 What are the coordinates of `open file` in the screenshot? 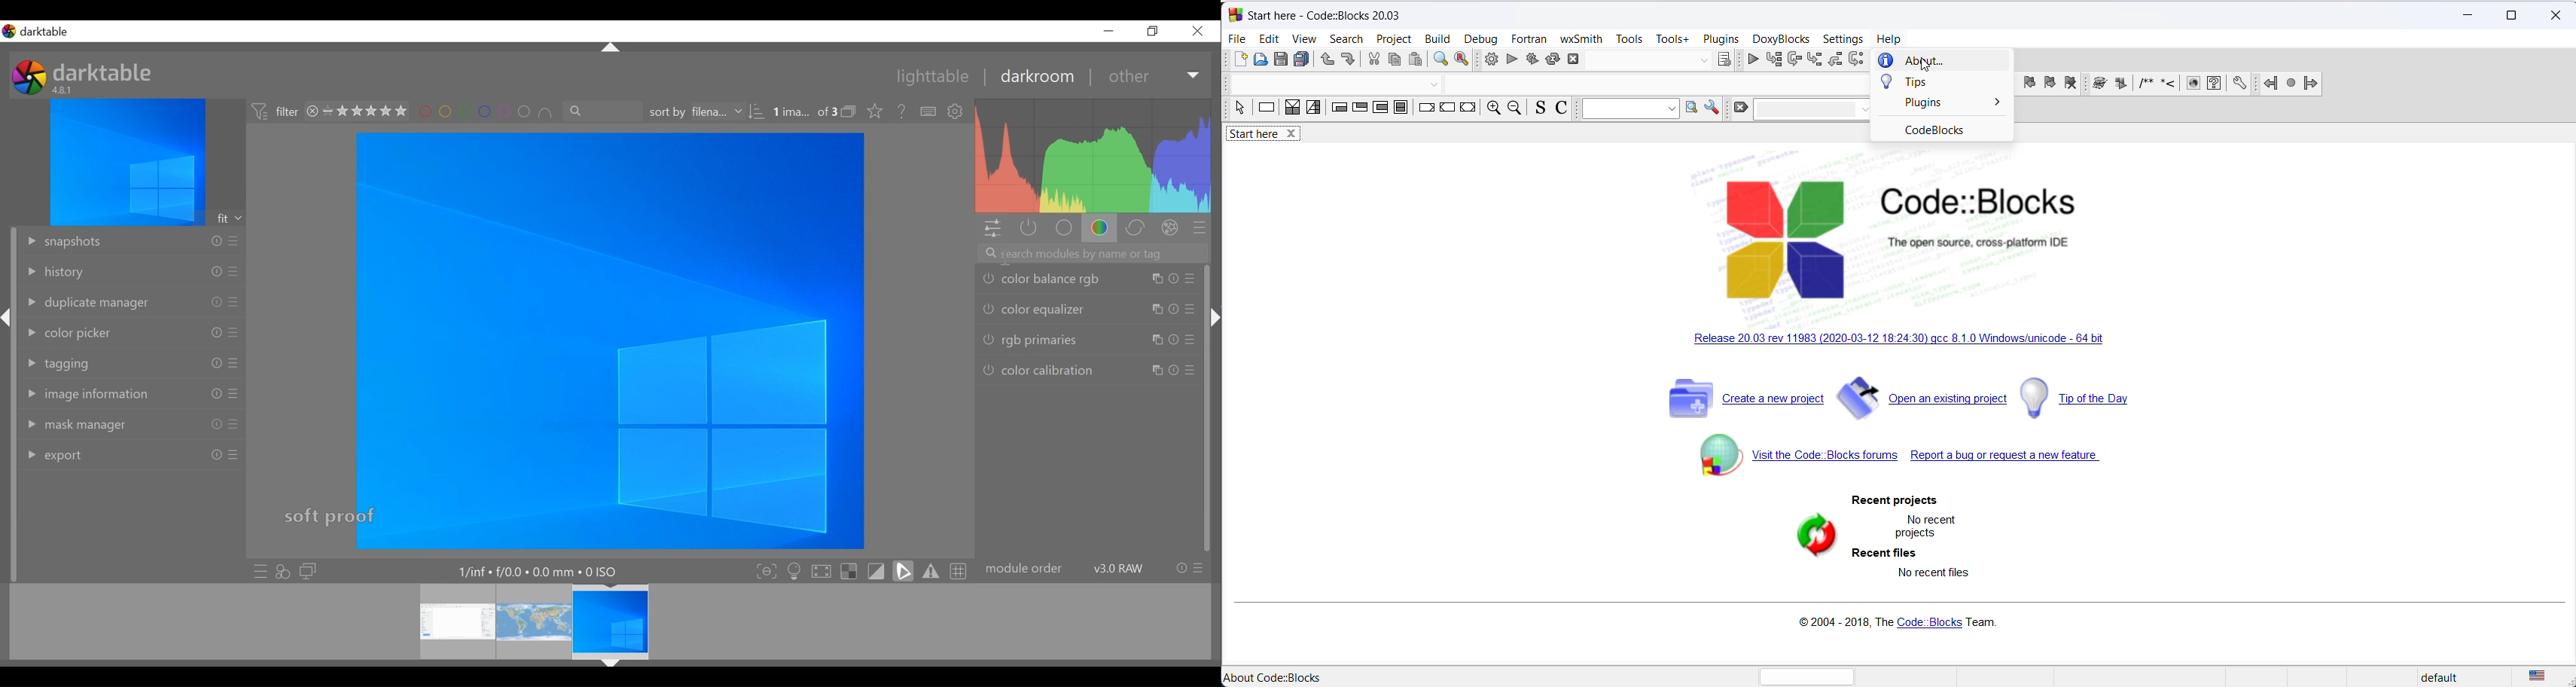 It's located at (1259, 63).